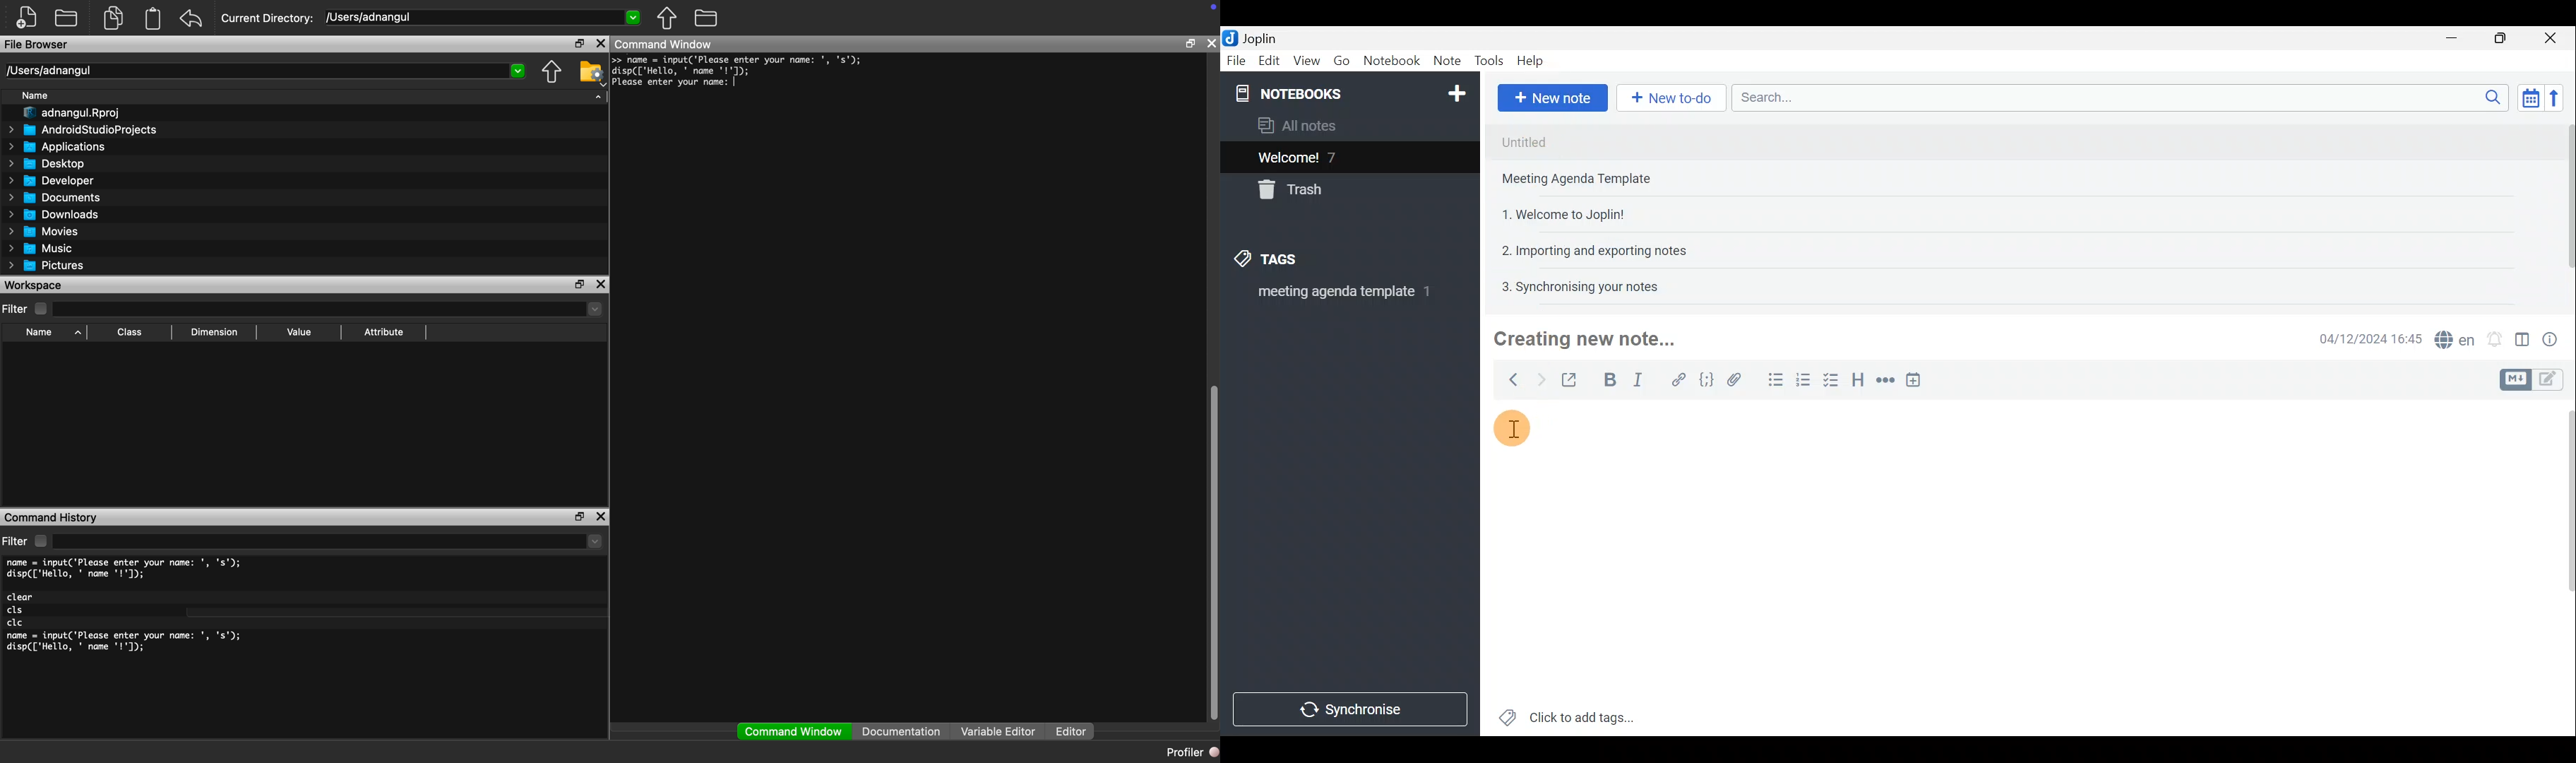 The width and height of the screenshot is (2576, 784). Describe the element at coordinates (2505, 38) in the screenshot. I see `Maximise` at that location.